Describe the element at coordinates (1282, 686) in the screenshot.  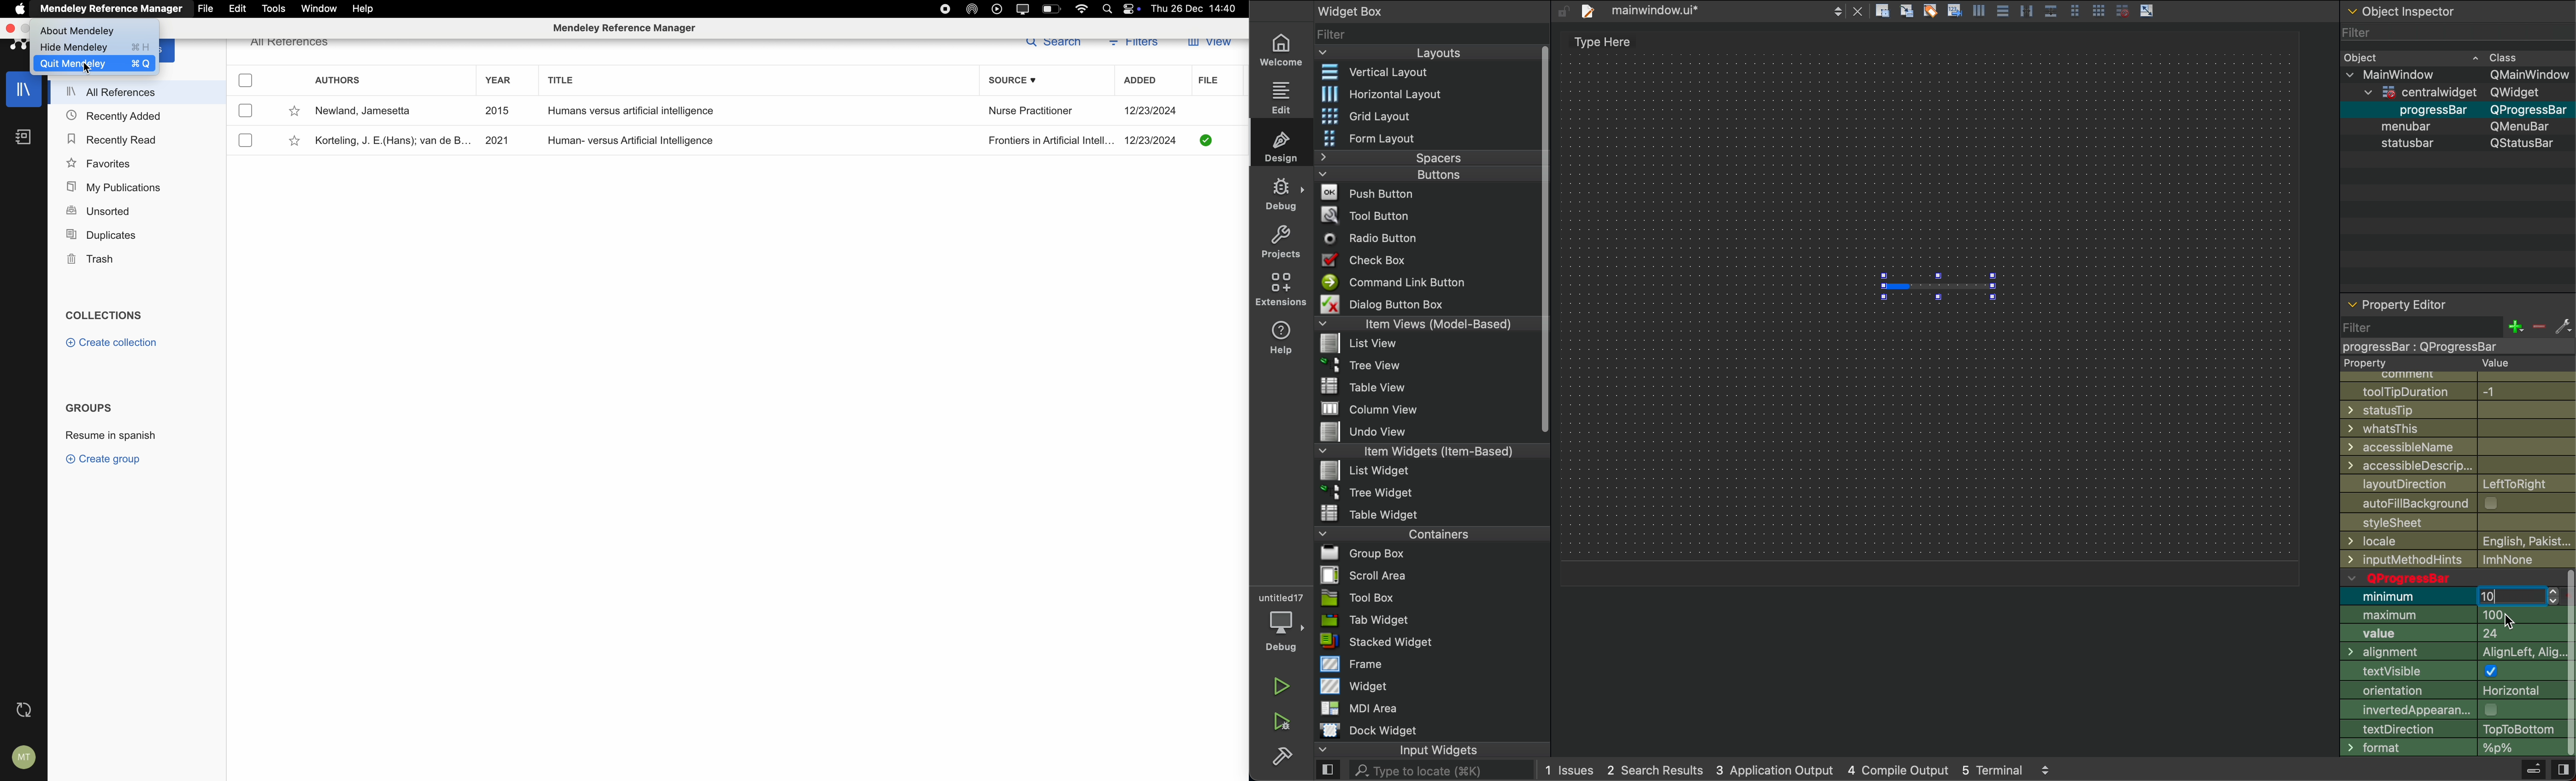
I see `run` at that location.